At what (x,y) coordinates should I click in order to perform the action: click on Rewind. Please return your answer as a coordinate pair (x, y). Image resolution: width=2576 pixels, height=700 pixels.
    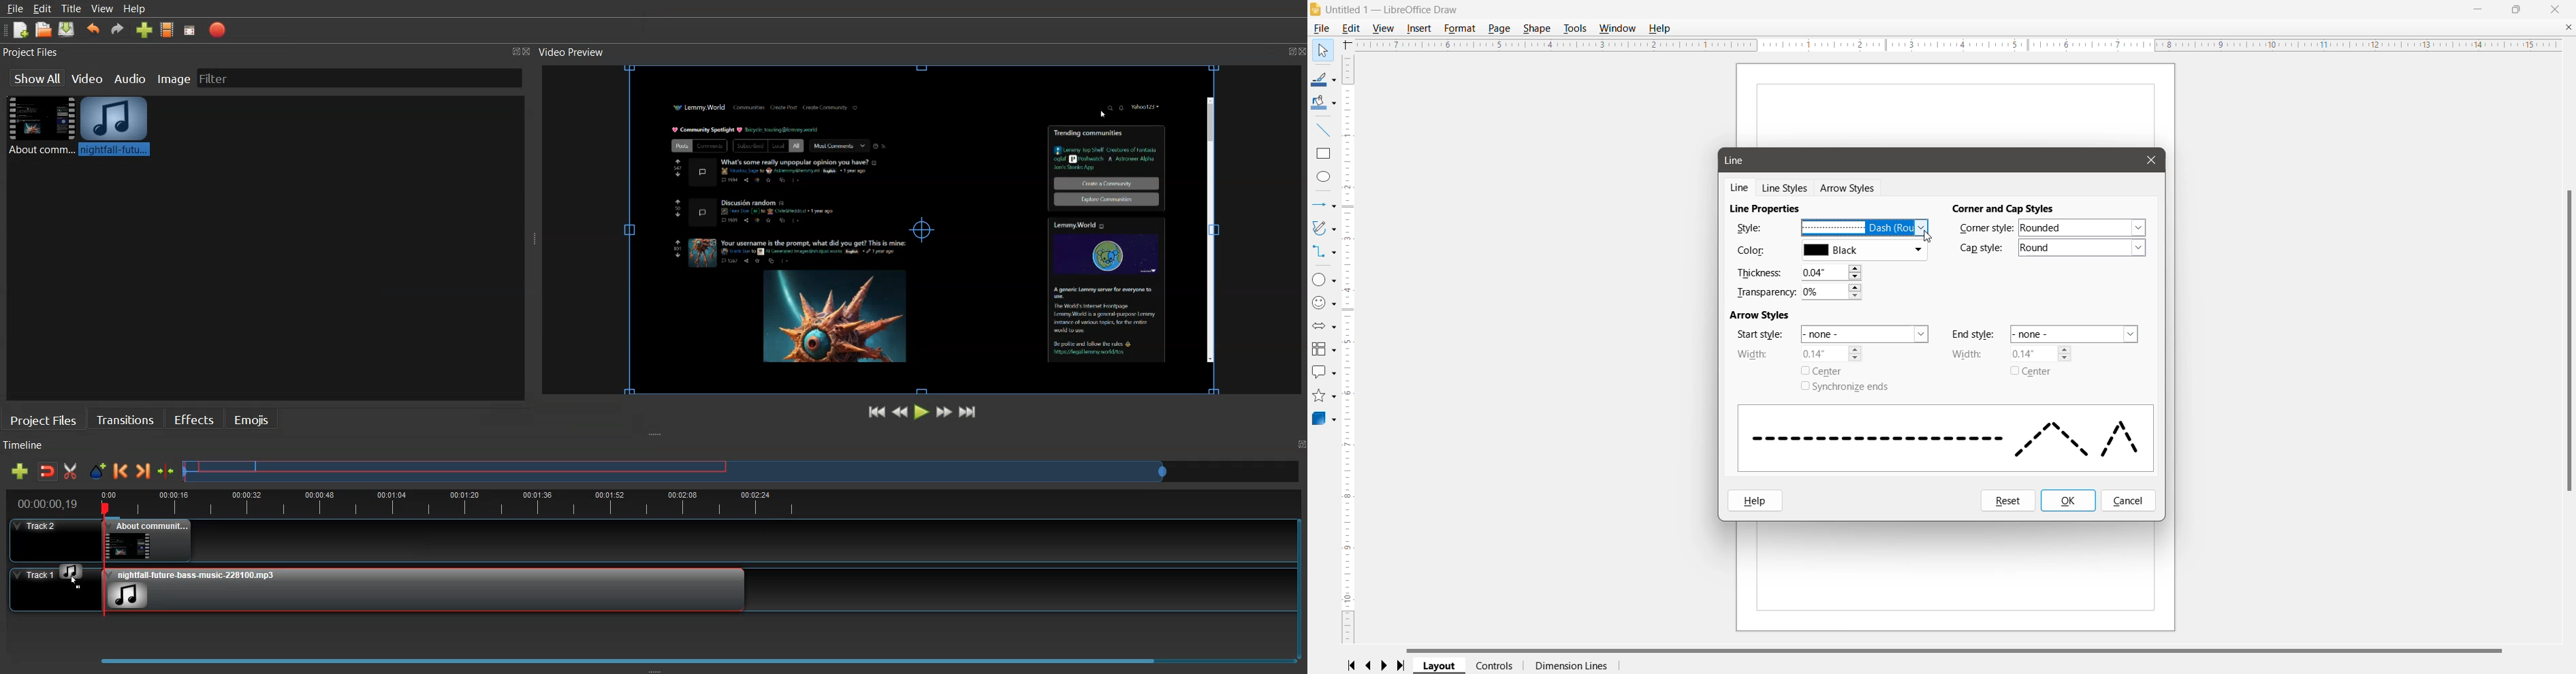
    Looking at the image, I should click on (900, 411).